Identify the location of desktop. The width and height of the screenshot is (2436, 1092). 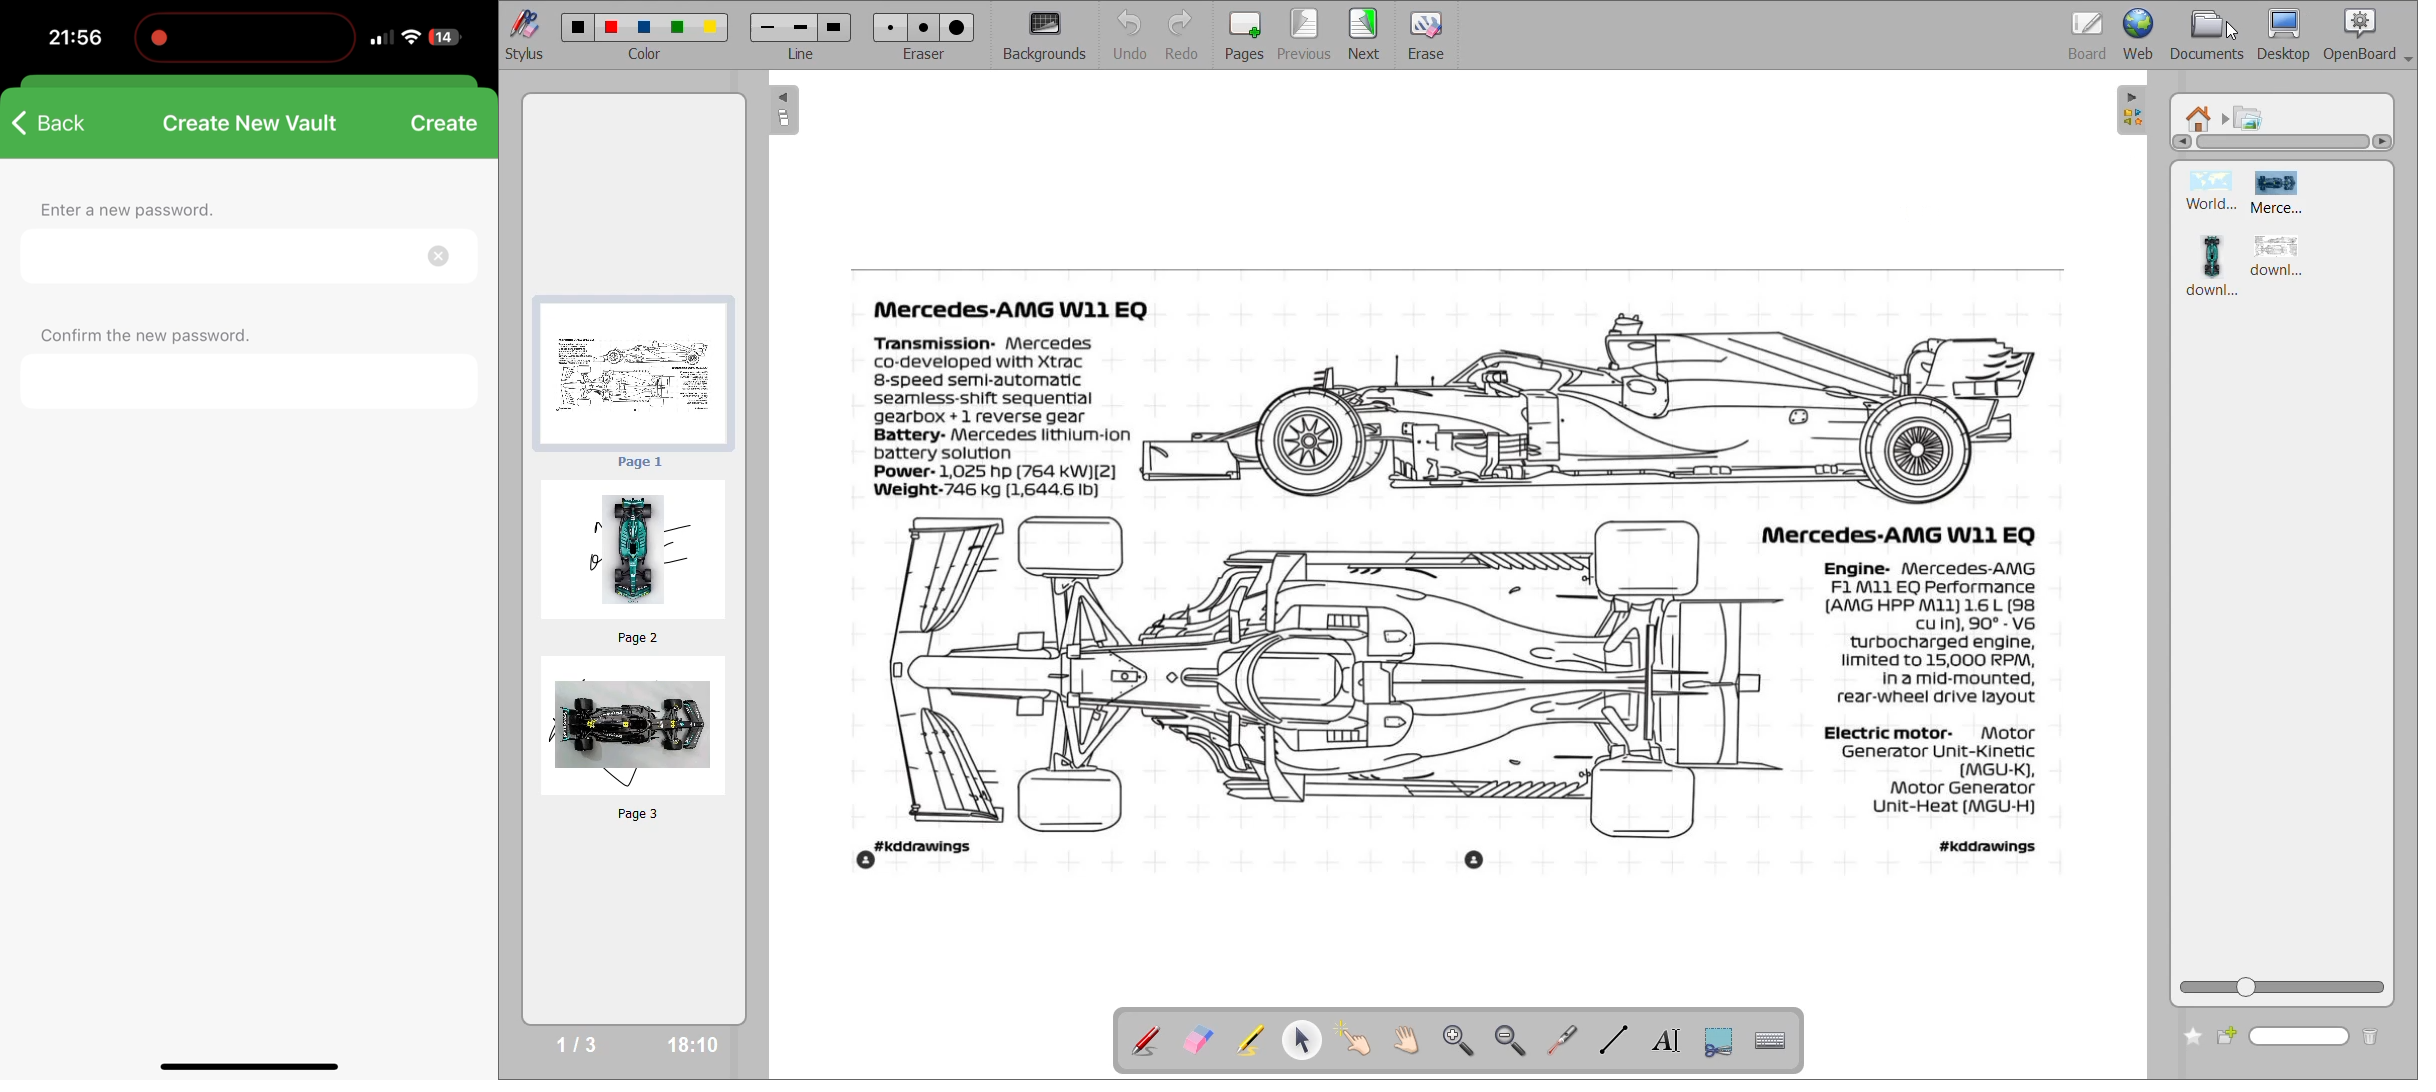
(2283, 32).